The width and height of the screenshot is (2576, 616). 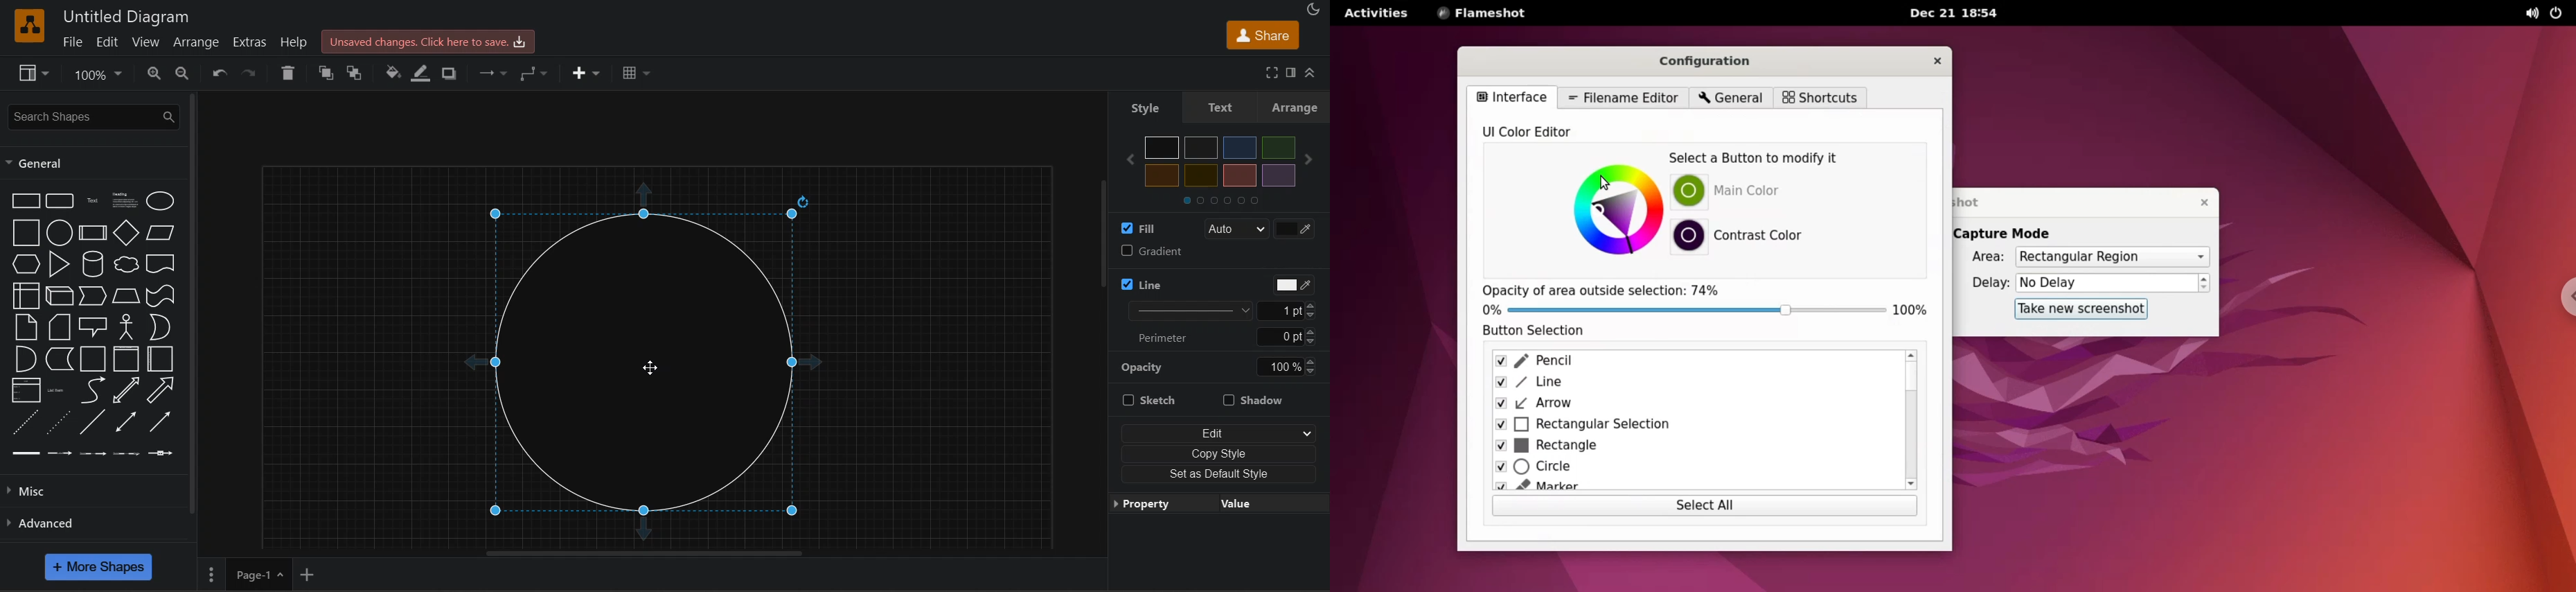 What do you see at coordinates (89, 116) in the screenshot?
I see `search shapes` at bounding box center [89, 116].